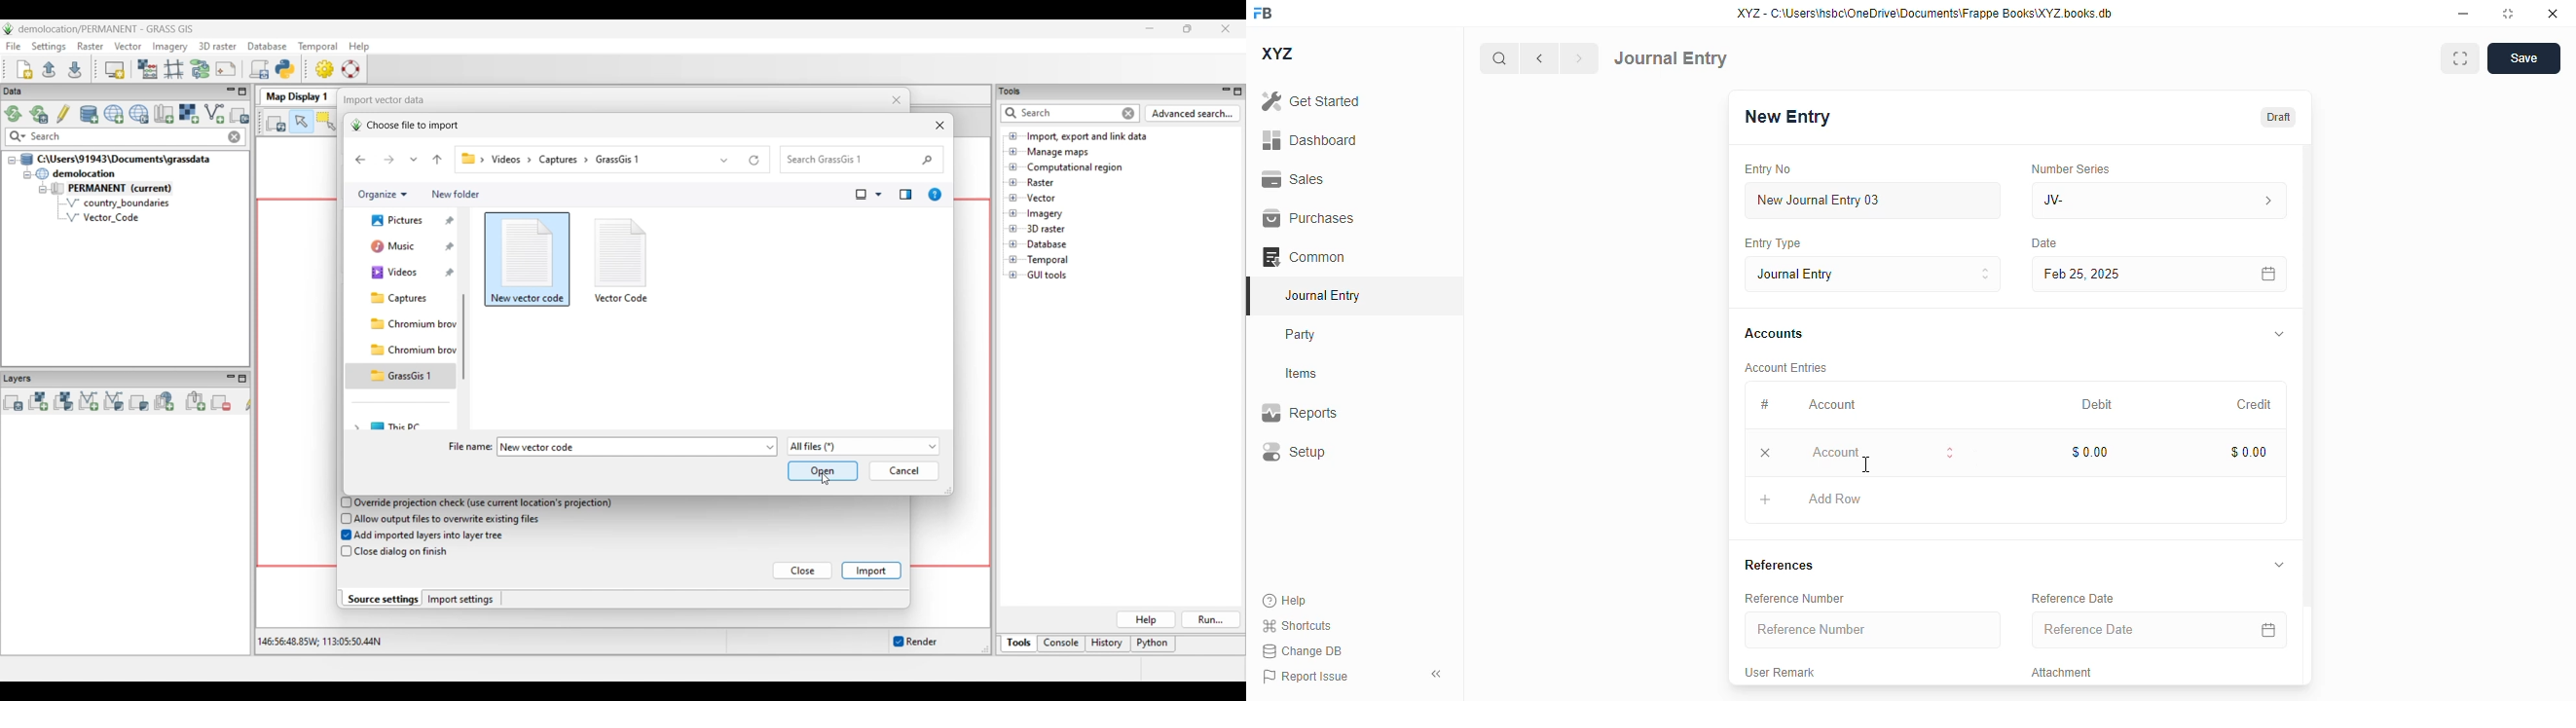 The width and height of the screenshot is (2576, 728). What do you see at coordinates (1310, 140) in the screenshot?
I see `dashboard` at bounding box center [1310, 140].